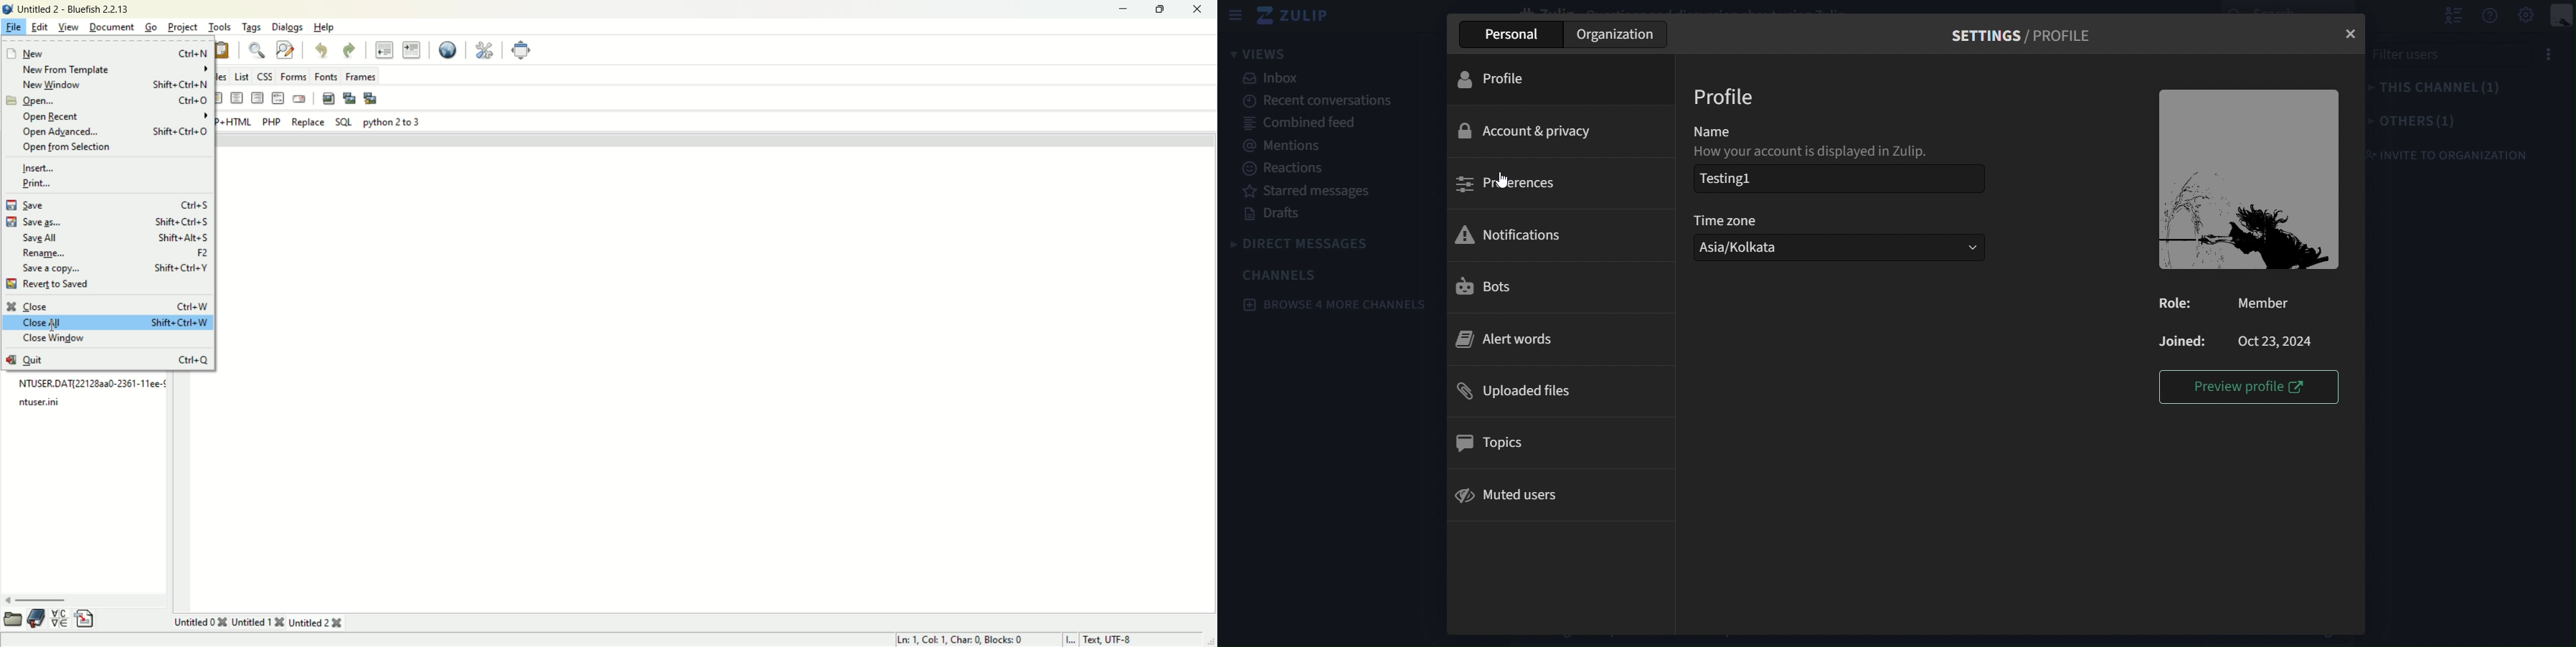  What do you see at coordinates (1273, 214) in the screenshot?
I see `drafts` at bounding box center [1273, 214].